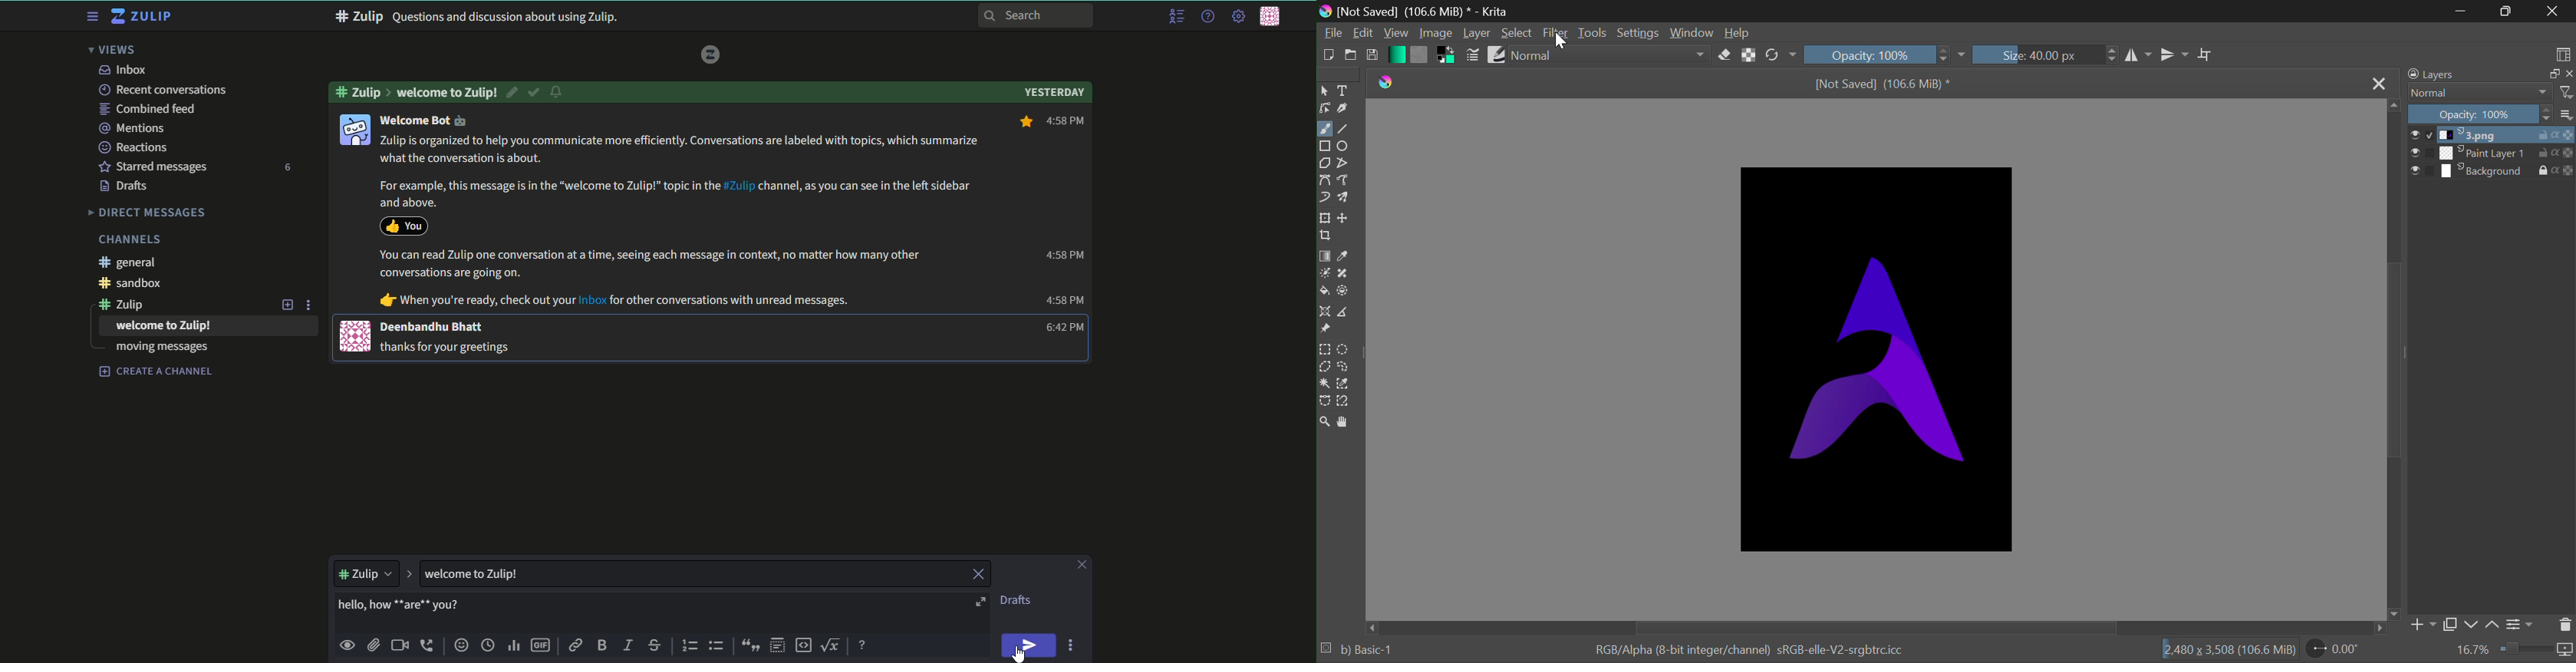 The height and width of the screenshot is (672, 2576). I want to click on recent conversations, so click(162, 90).